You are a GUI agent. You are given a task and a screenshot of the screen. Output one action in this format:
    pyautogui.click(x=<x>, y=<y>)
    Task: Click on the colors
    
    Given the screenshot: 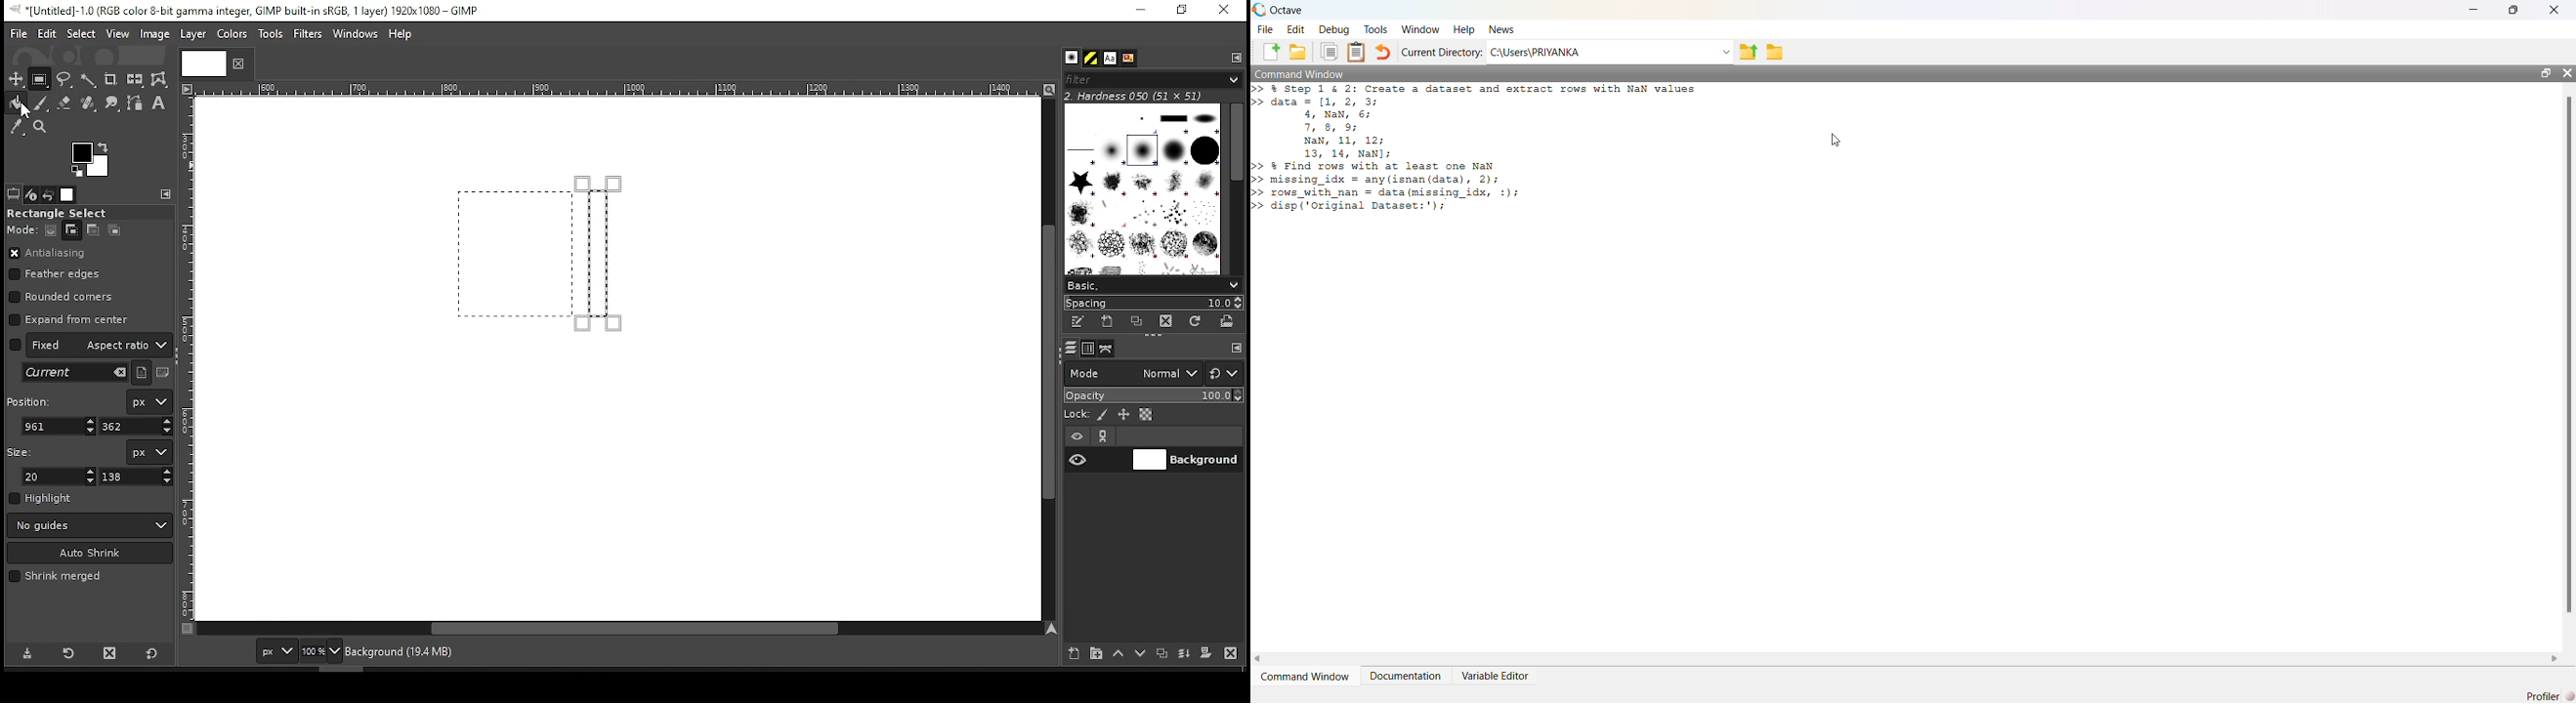 What is the action you would take?
    pyautogui.click(x=91, y=159)
    